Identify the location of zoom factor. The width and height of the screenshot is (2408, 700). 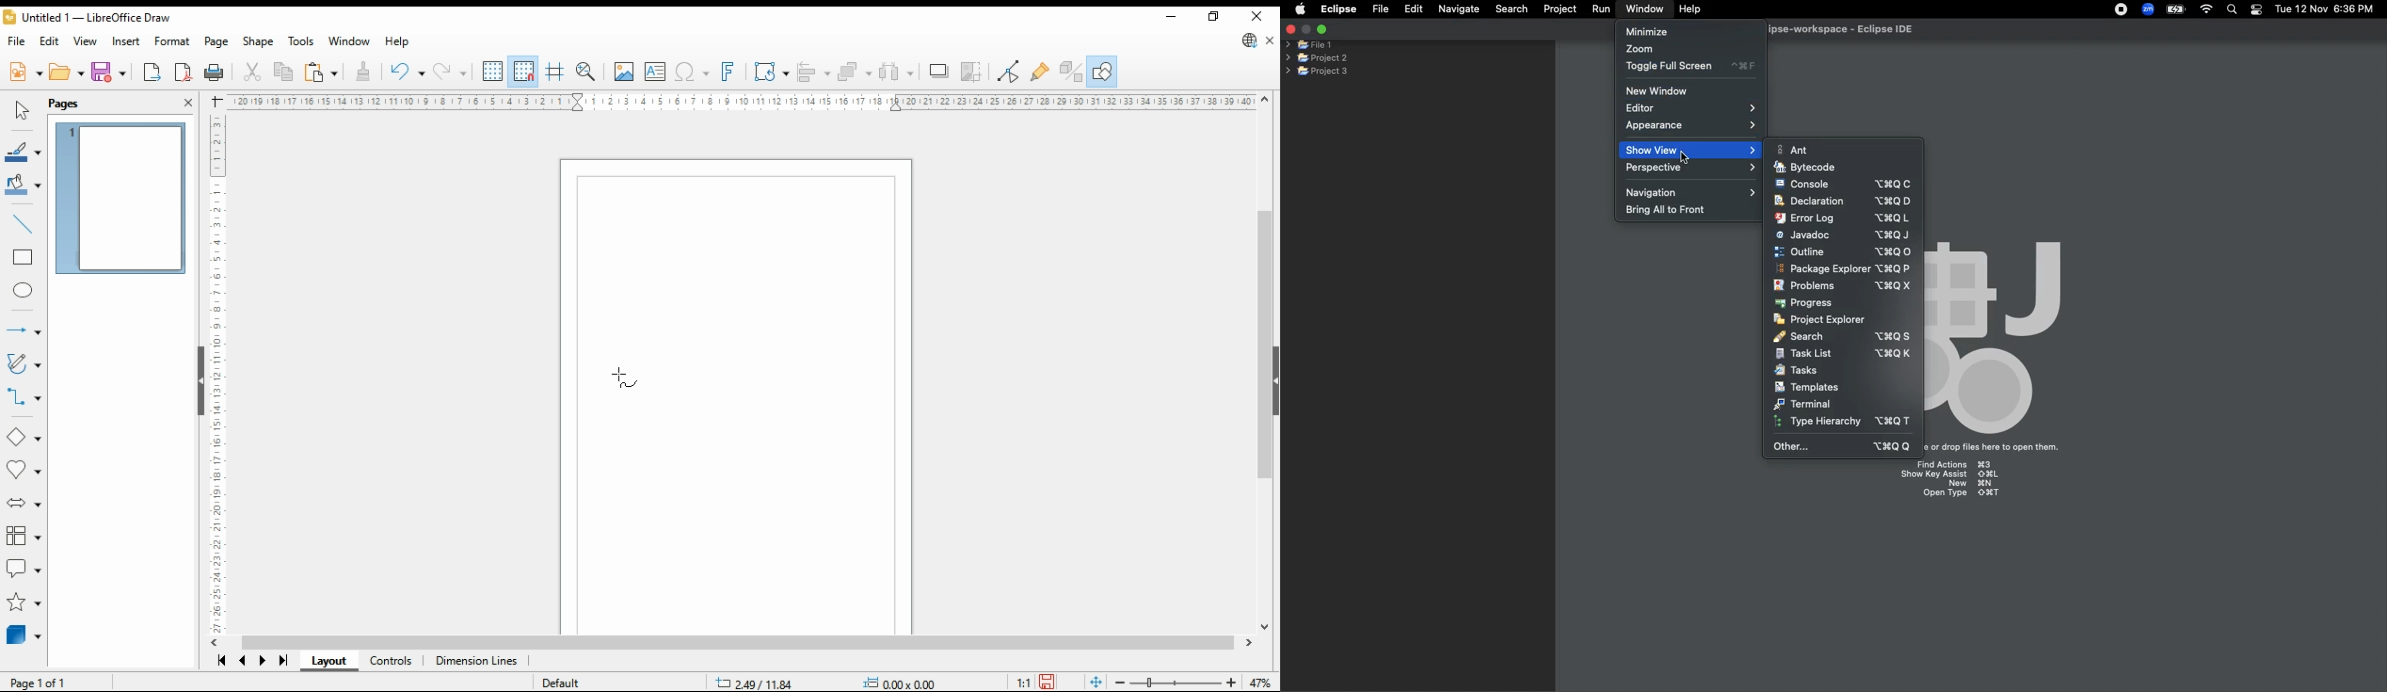
(1260, 683).